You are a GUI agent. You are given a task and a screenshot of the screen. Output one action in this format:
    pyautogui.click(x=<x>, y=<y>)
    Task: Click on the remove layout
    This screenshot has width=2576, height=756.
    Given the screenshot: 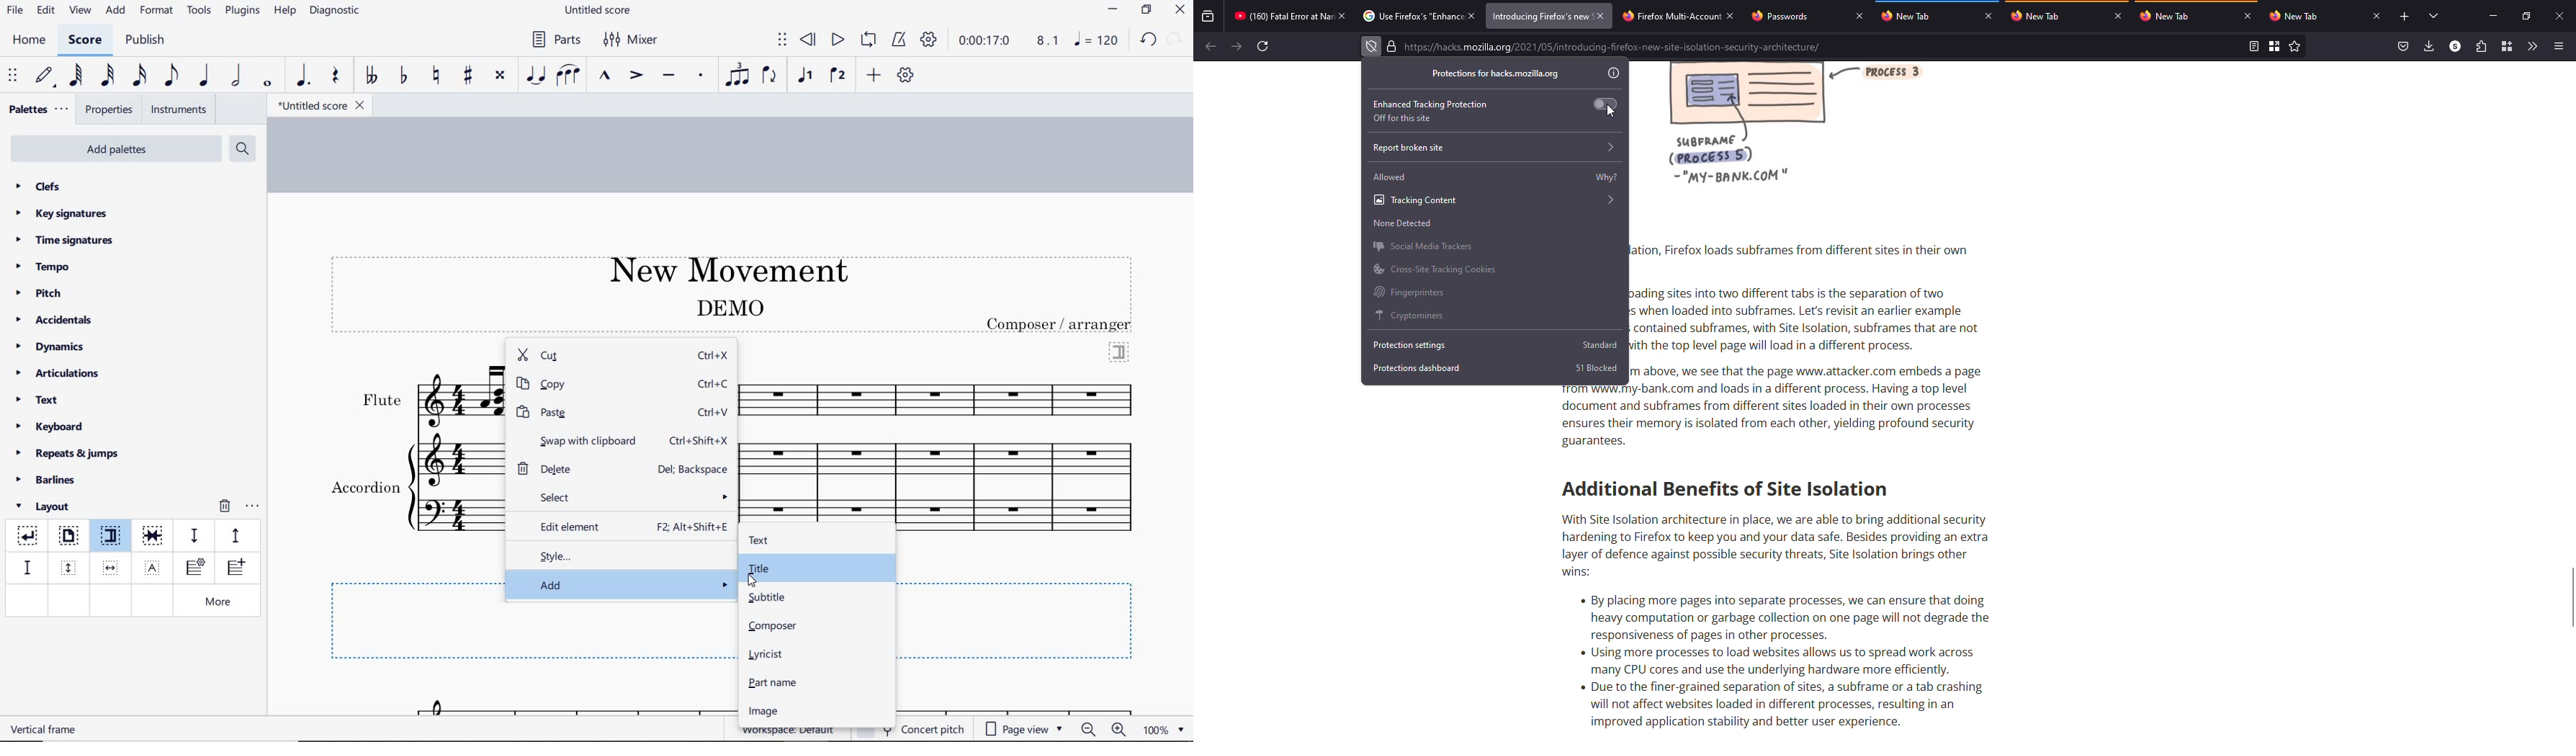 What is the action you would take?
    pyautogui.click(x=225, y=507)
    